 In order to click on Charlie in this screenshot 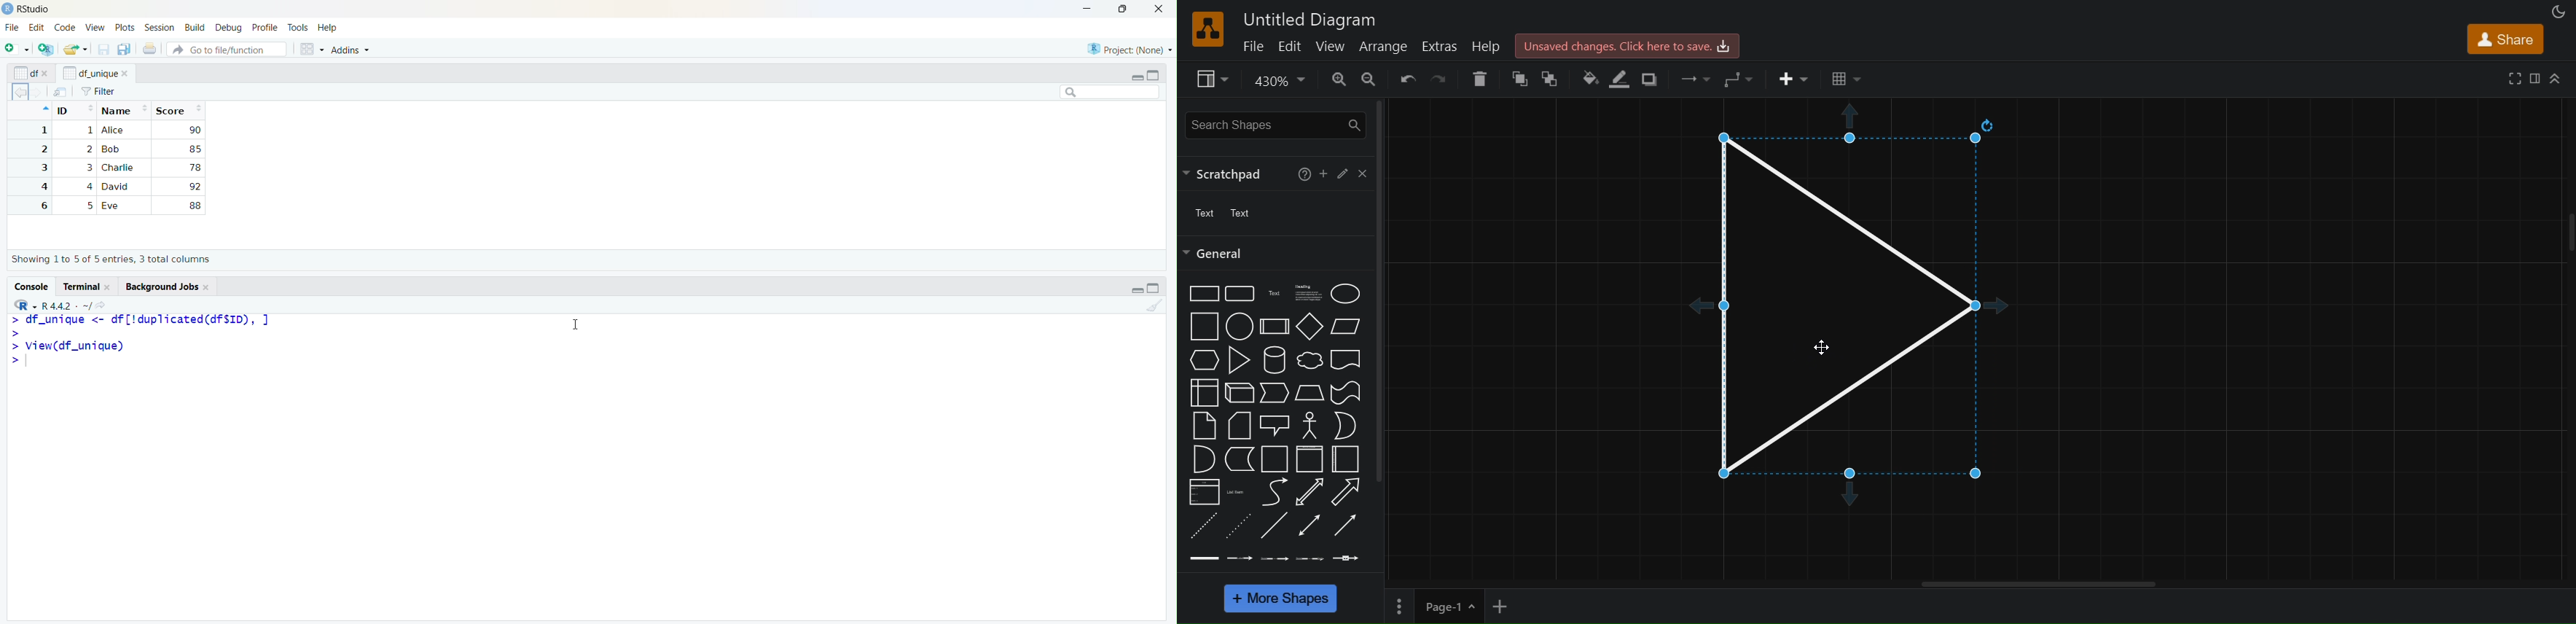, I will do `click(118, 168)`.